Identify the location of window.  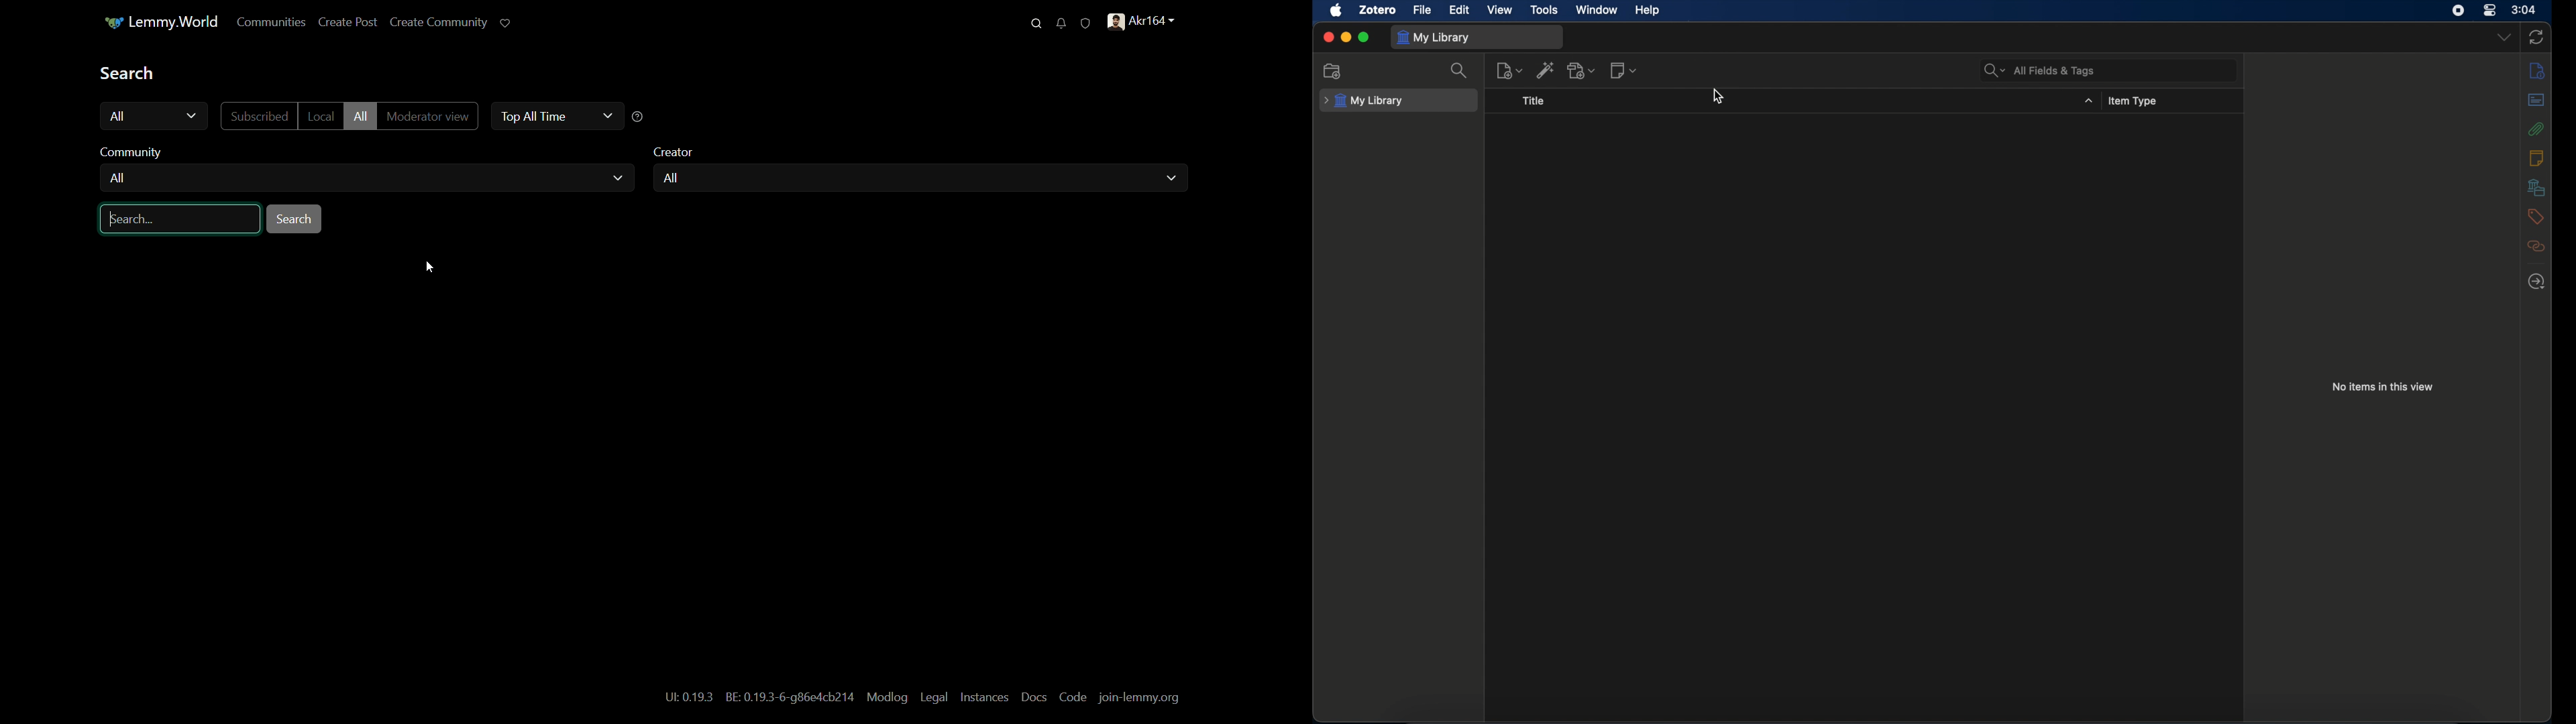
(1598, 10).